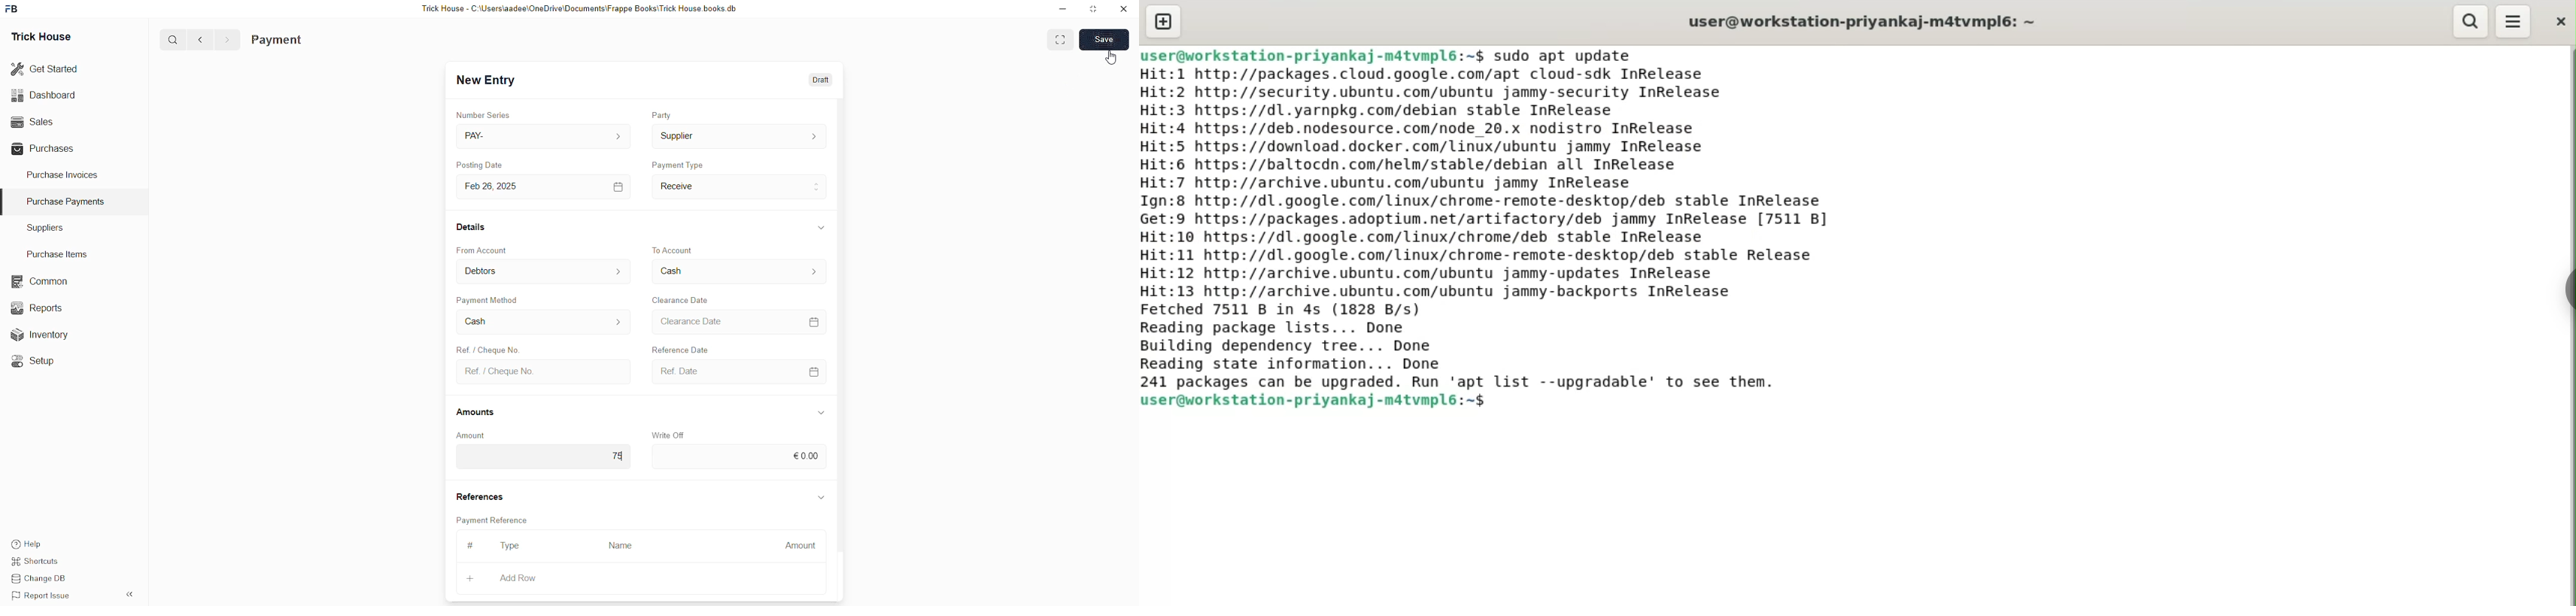  What do you see at coordinates (46, 95) in the screenshot?
I see `Dashboard` at bounding box center [46, 95].